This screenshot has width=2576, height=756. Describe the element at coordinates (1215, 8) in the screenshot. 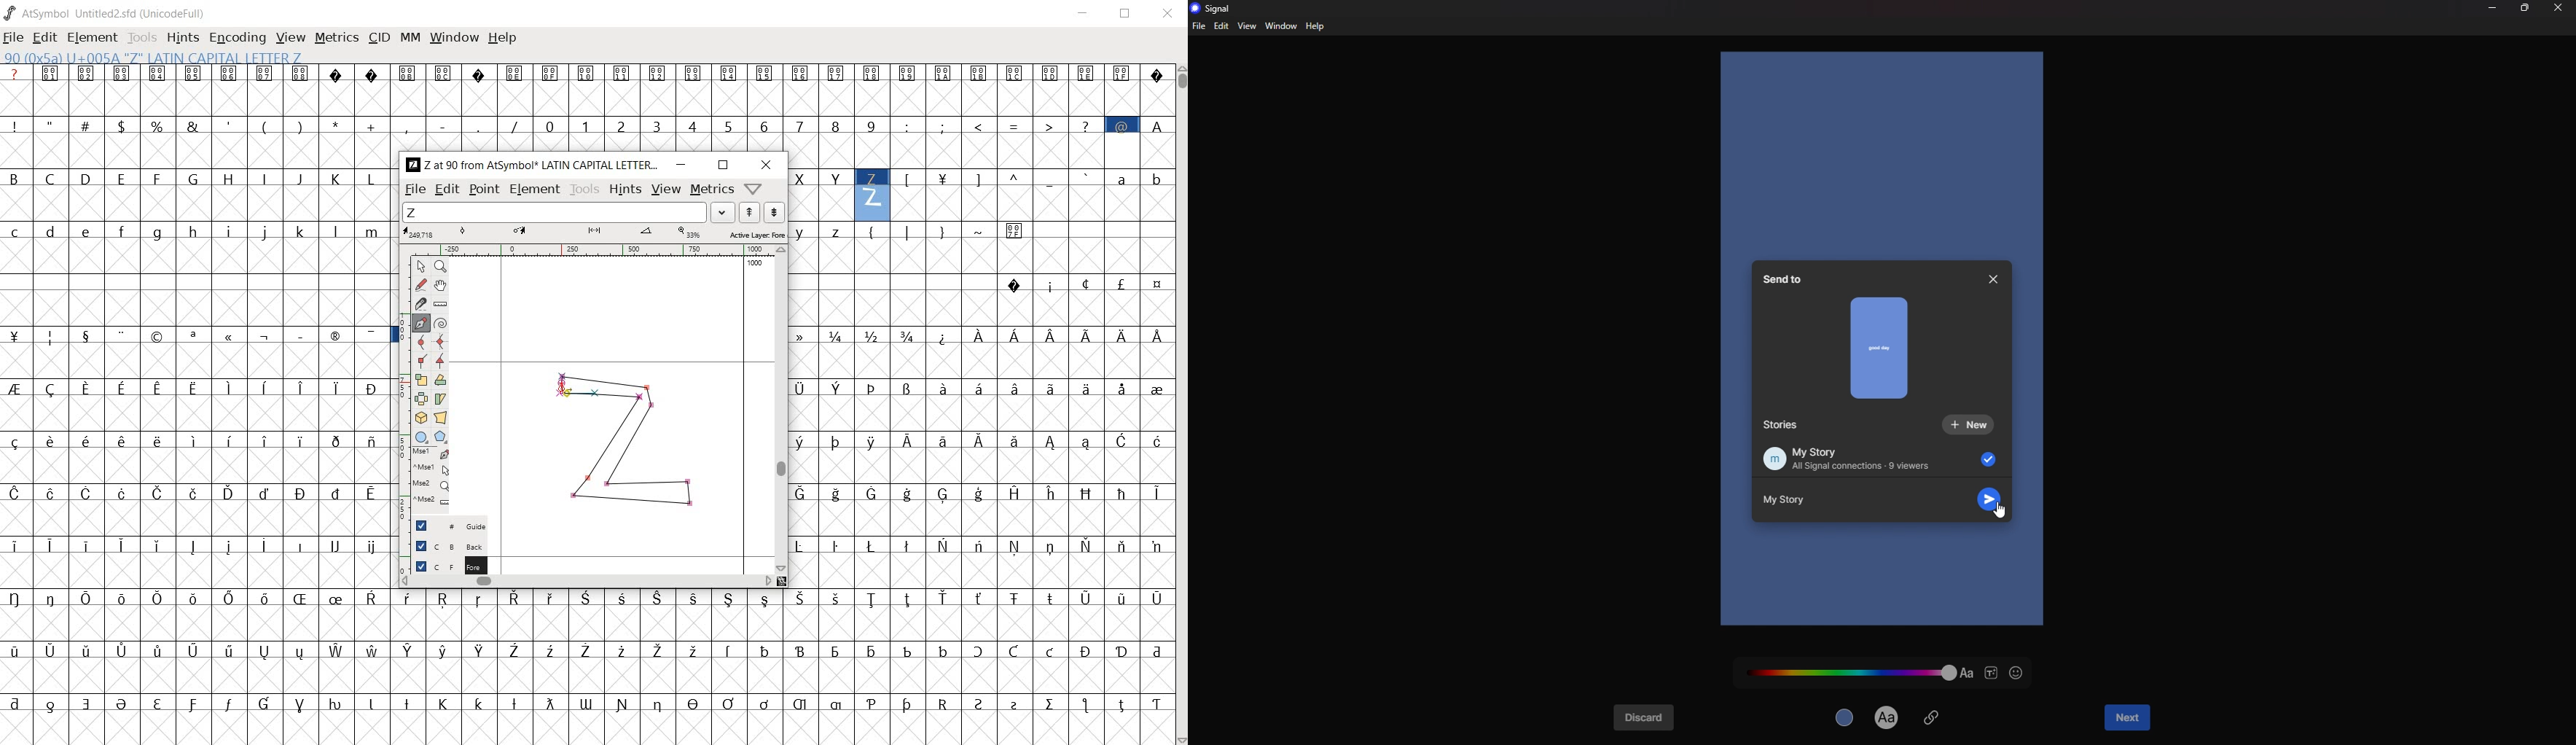

I see `signal` at that location.